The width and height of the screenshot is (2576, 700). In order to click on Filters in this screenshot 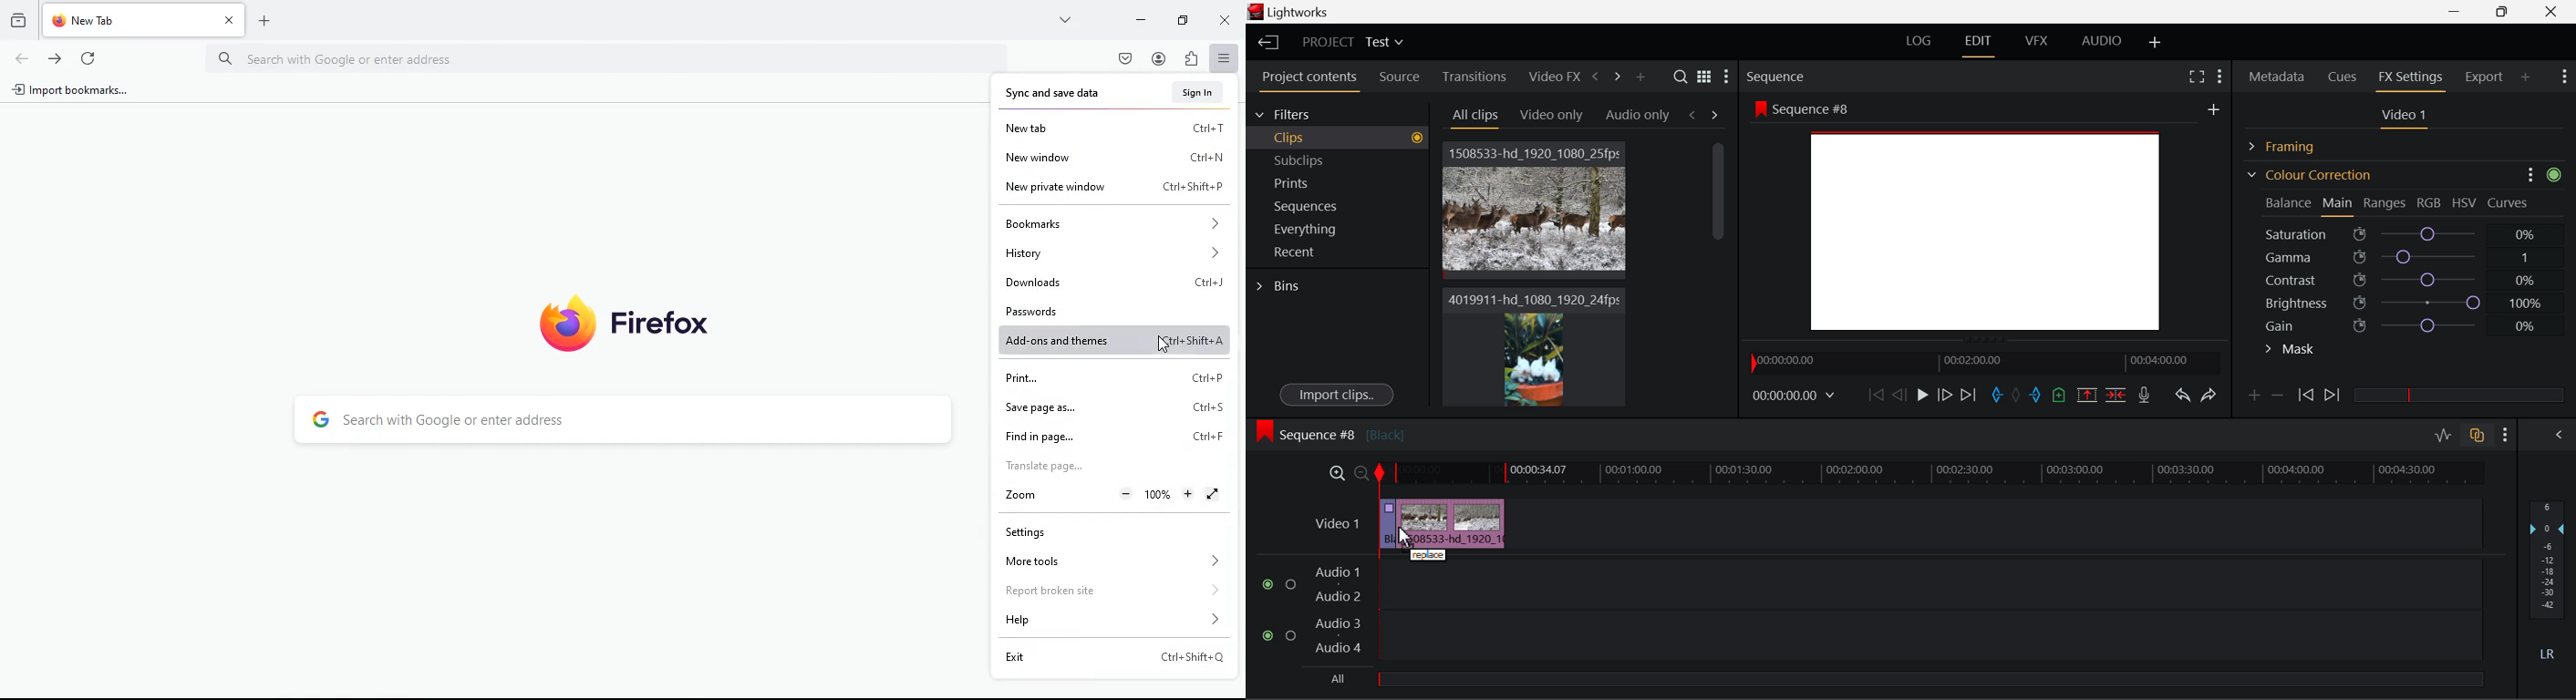, I will do `click(1296, 112)`.